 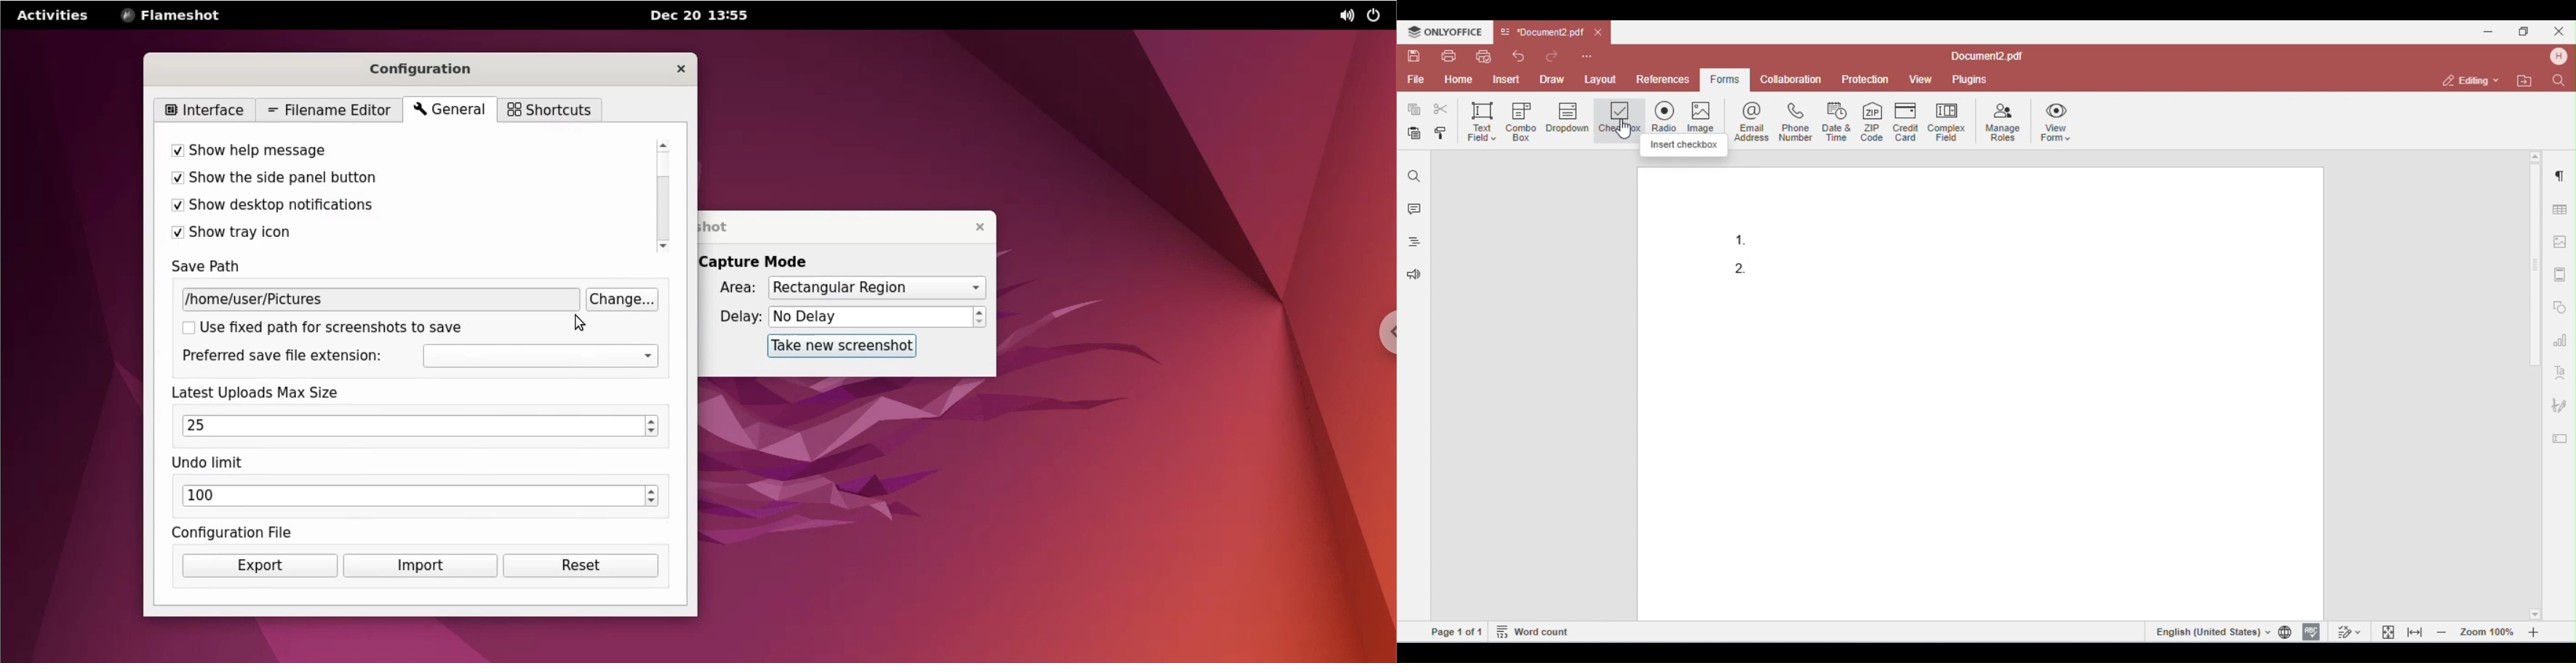 I want to click on area:, so click(x=733, y=286).